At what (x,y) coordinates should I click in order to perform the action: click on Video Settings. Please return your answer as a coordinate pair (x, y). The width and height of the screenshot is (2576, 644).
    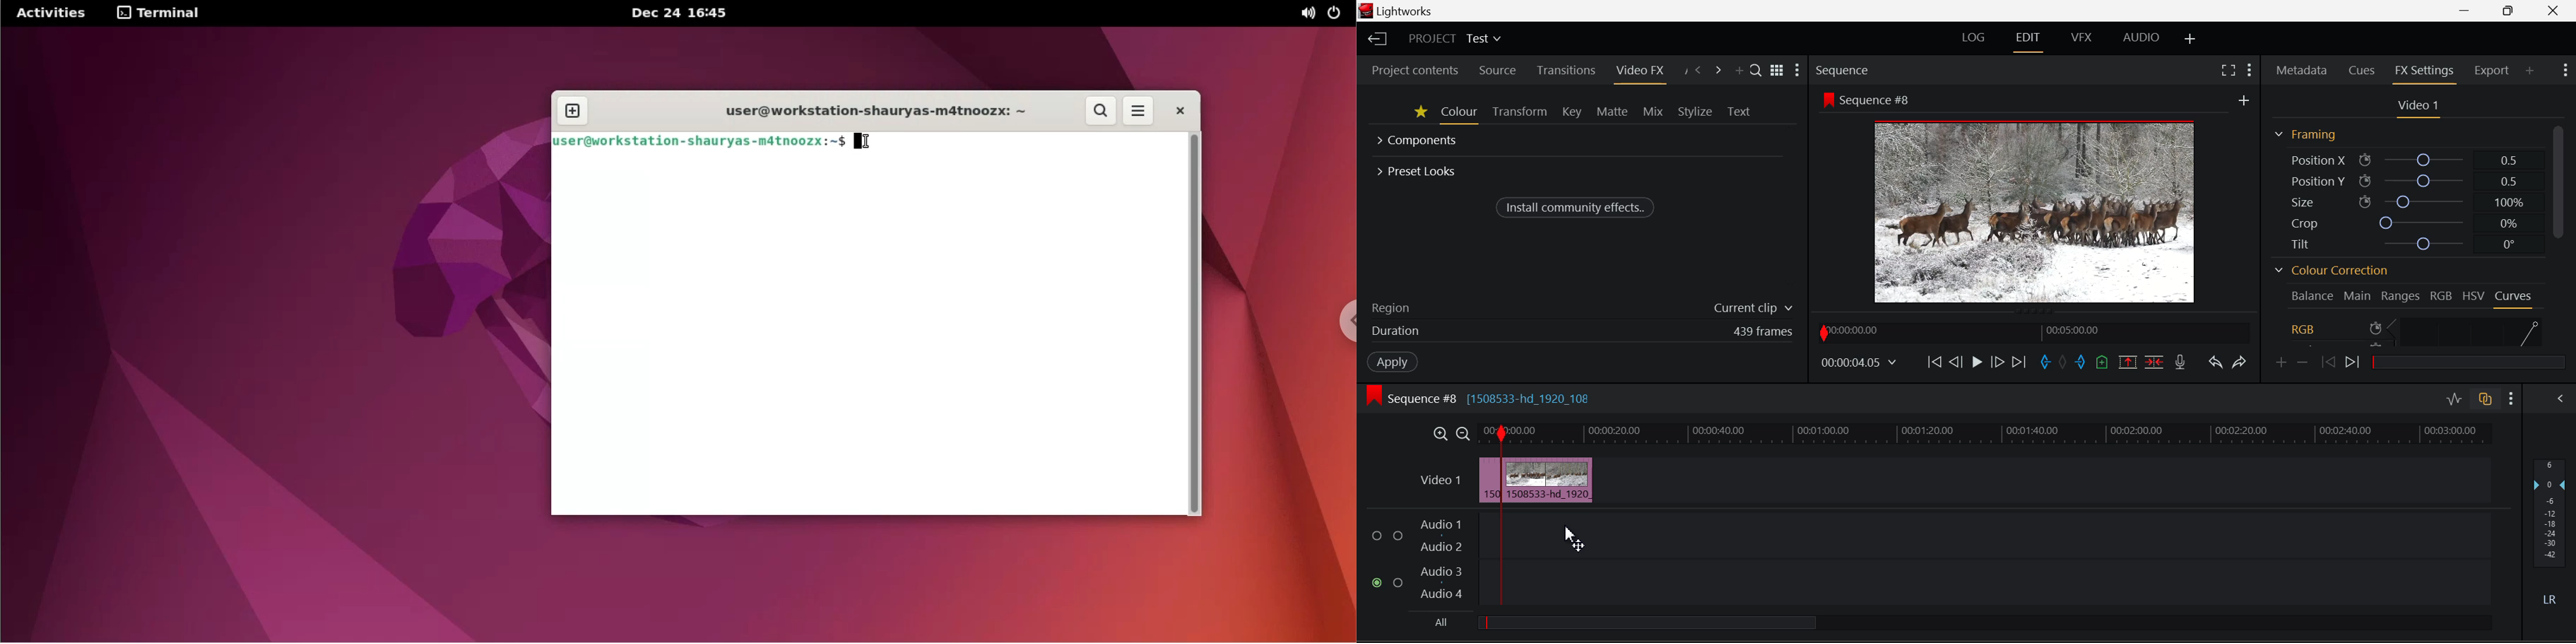
    Looking at the image, I should click on (2415, 107).